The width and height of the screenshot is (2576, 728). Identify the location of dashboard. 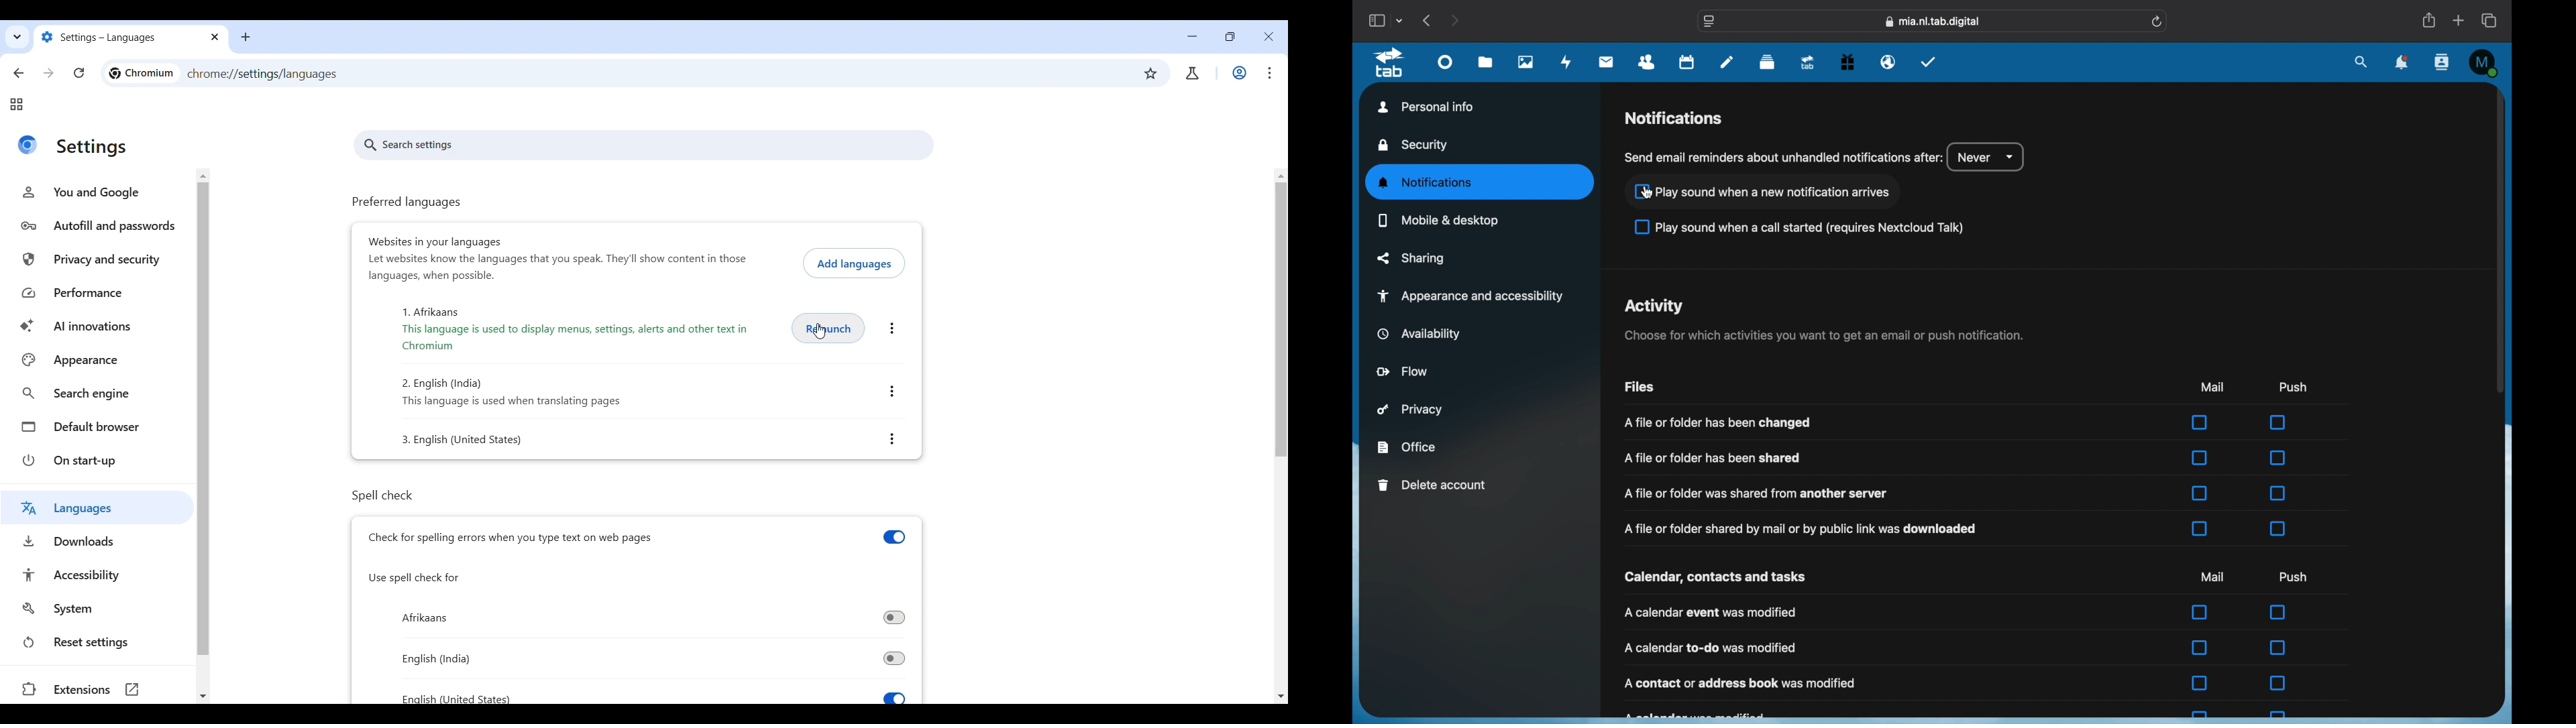
(1446, 66).